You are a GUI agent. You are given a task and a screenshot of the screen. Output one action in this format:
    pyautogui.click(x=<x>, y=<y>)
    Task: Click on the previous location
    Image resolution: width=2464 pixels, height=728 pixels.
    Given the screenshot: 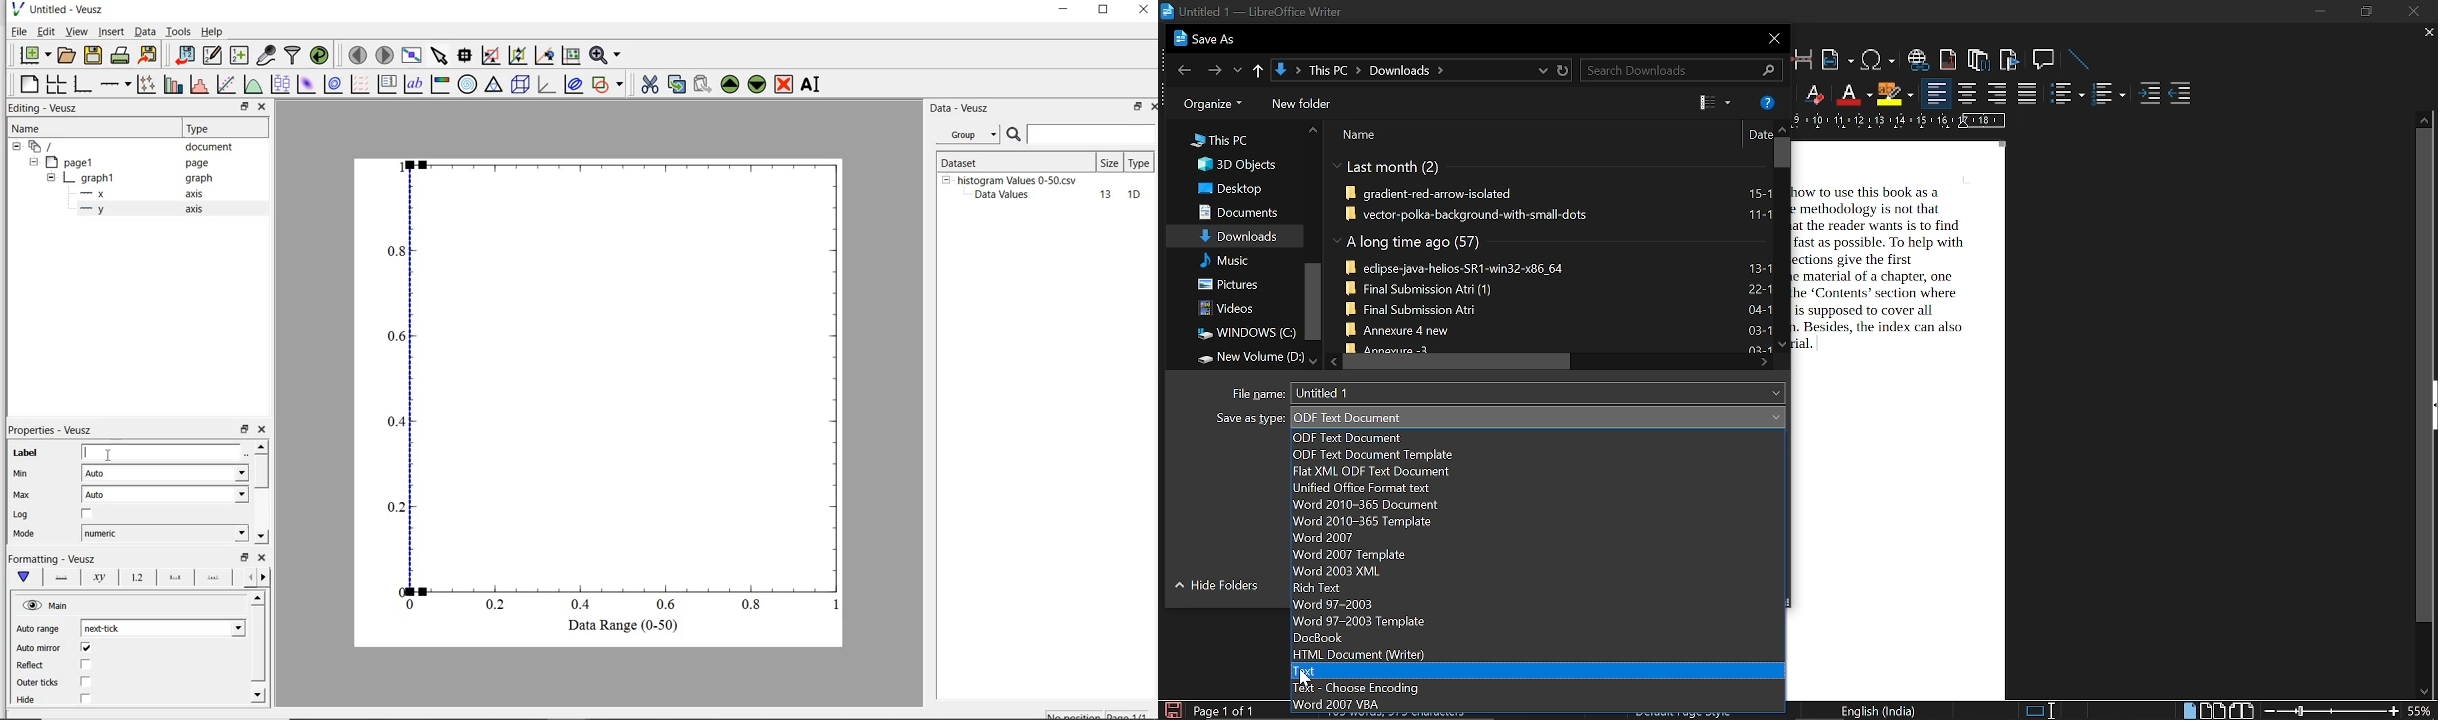 What is the action you would take?
    pyautogui.click(x=1238, y=68)
    